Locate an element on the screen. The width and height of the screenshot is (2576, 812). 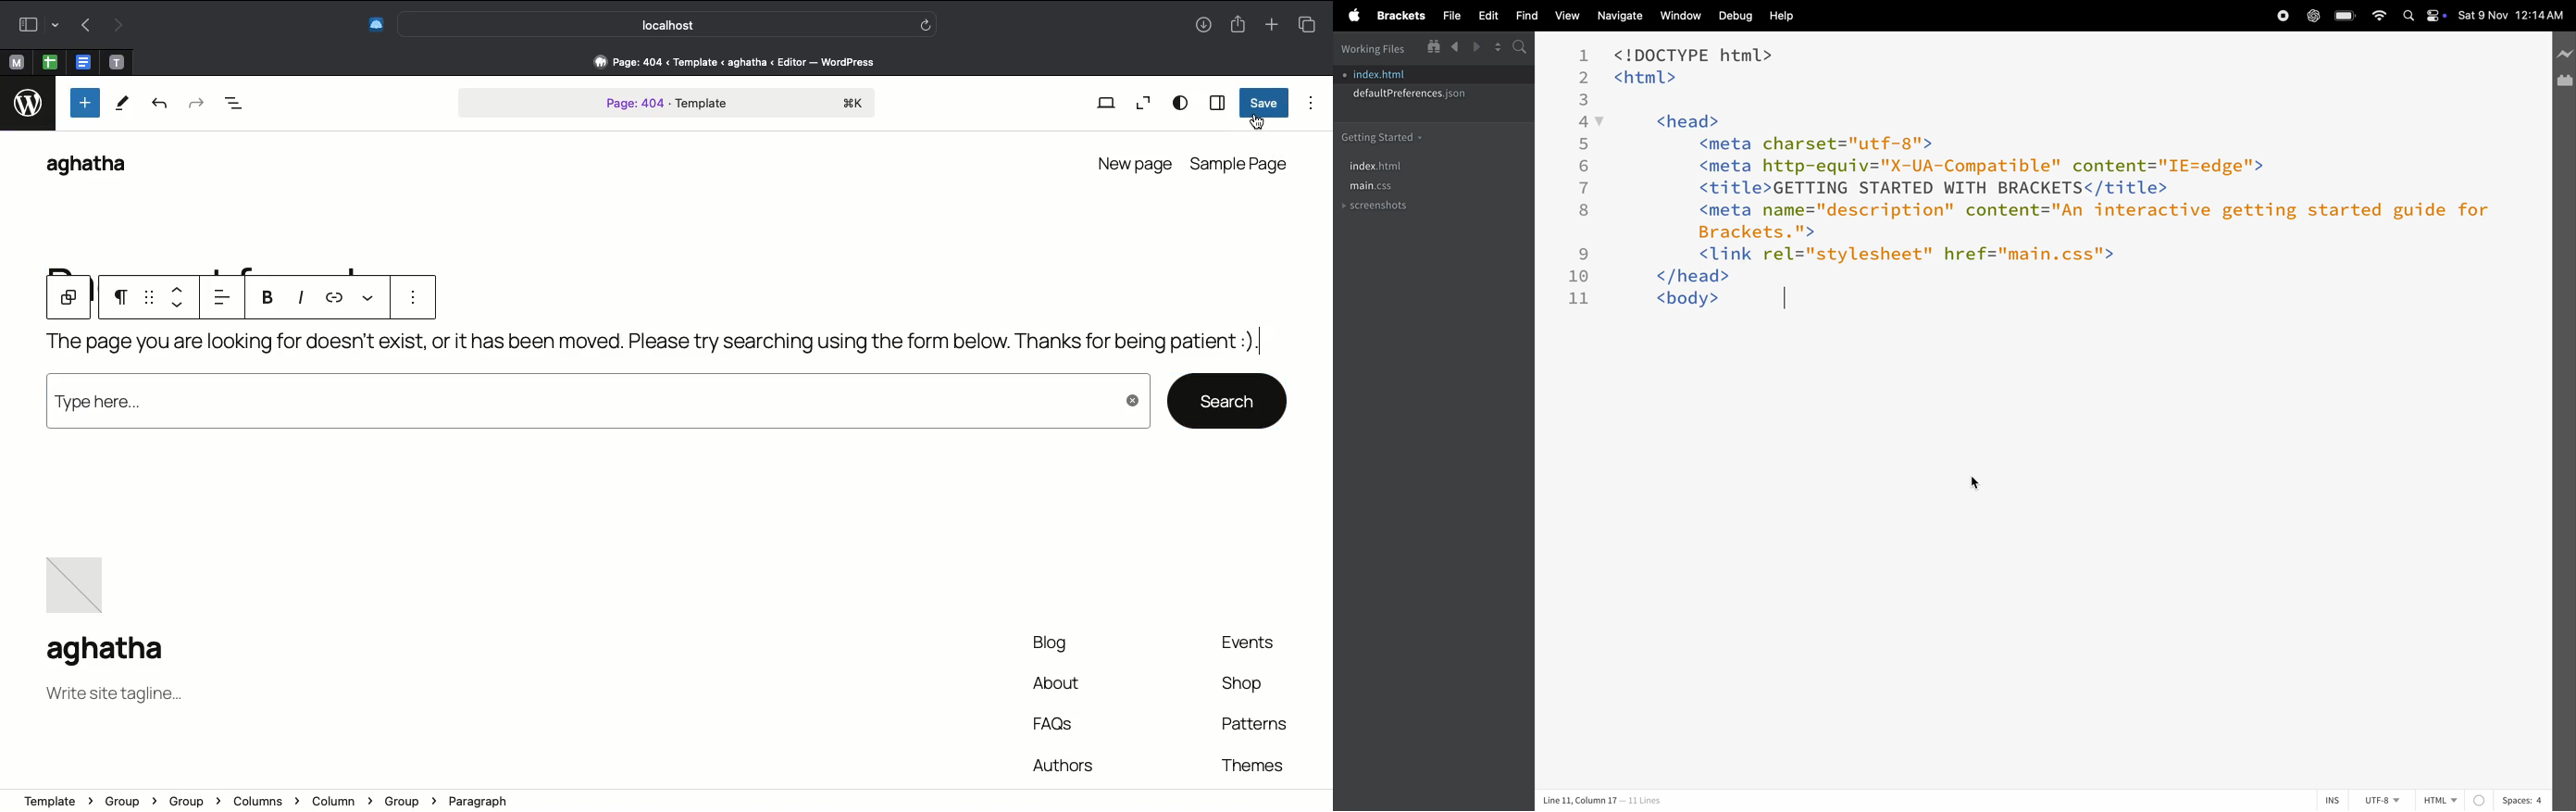
Undo is located at coordinates (86, 24).